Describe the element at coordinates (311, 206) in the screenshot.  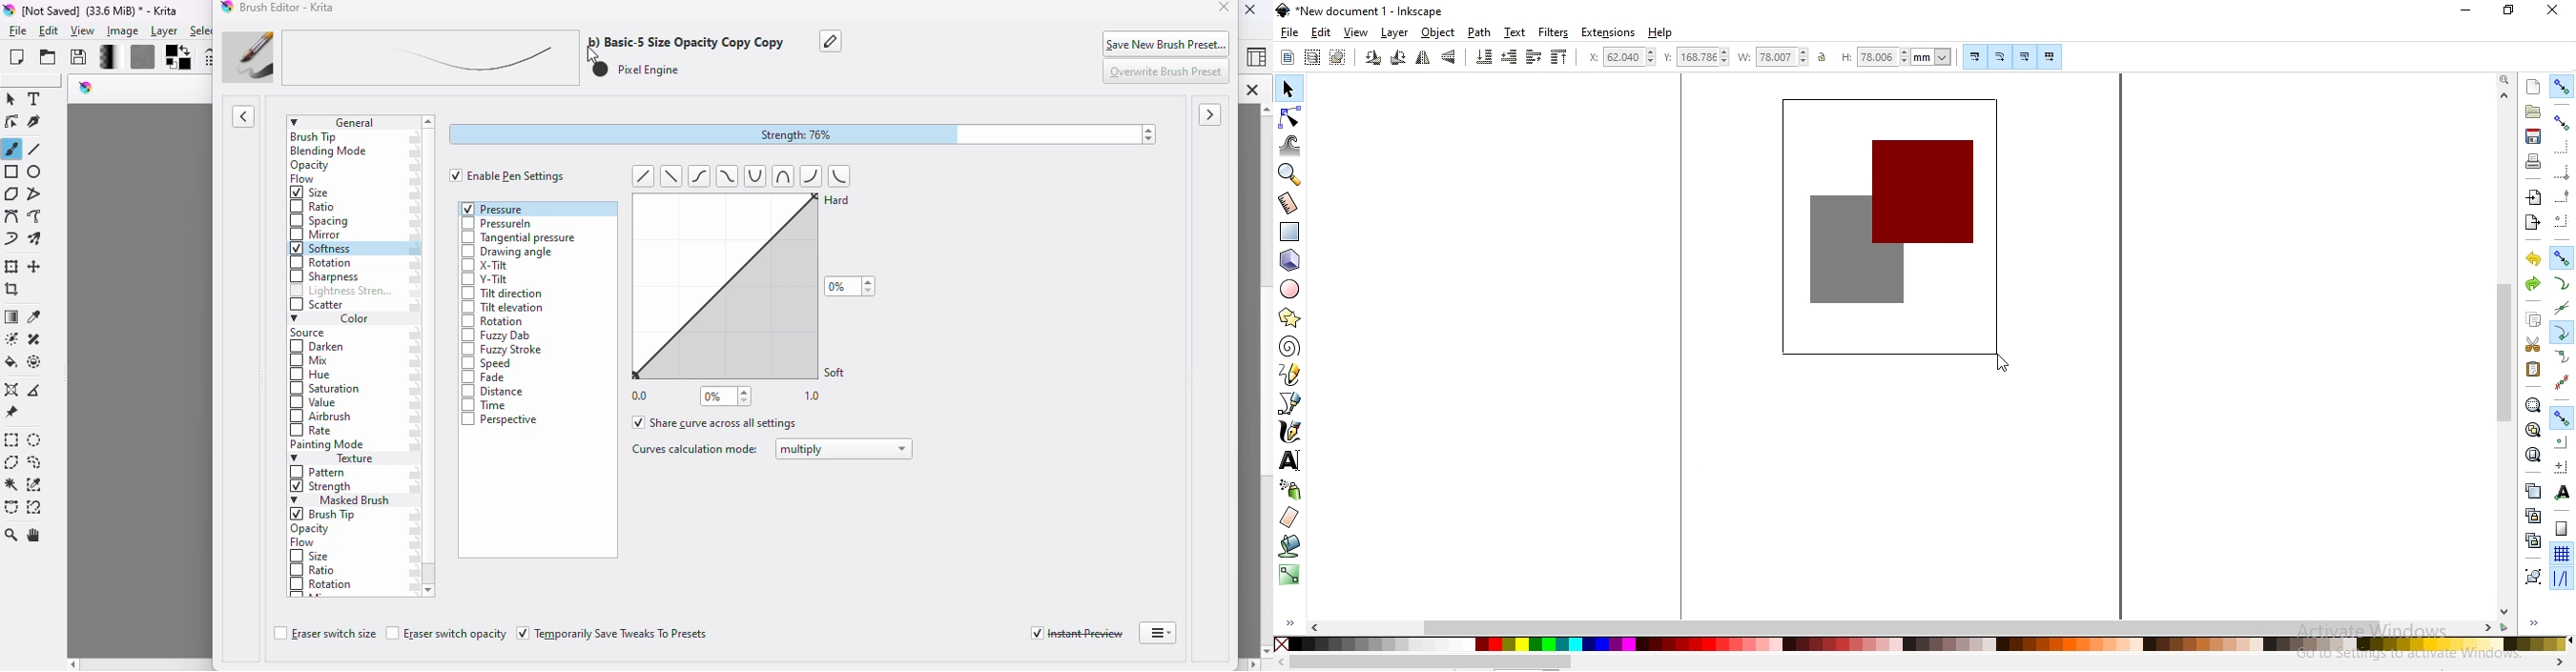
I see `ratio` at that location.